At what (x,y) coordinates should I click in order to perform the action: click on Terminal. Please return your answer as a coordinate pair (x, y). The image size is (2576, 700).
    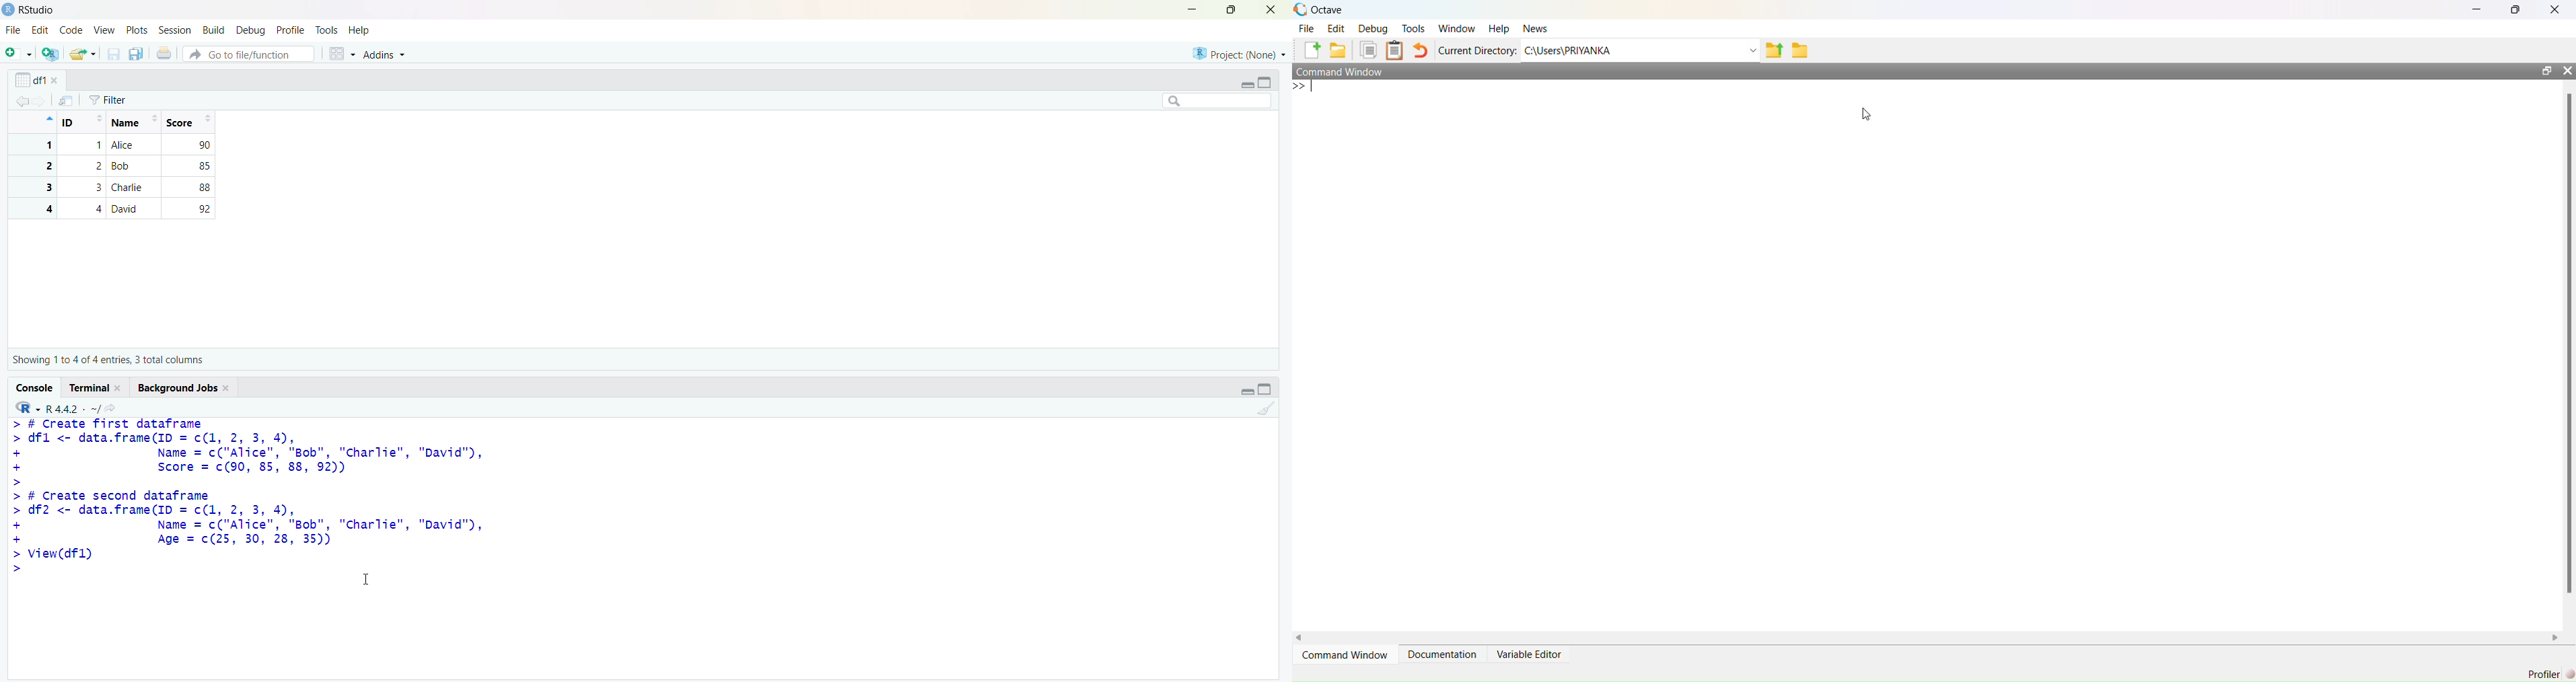
    Looking at the image, I should click on (90, 387).